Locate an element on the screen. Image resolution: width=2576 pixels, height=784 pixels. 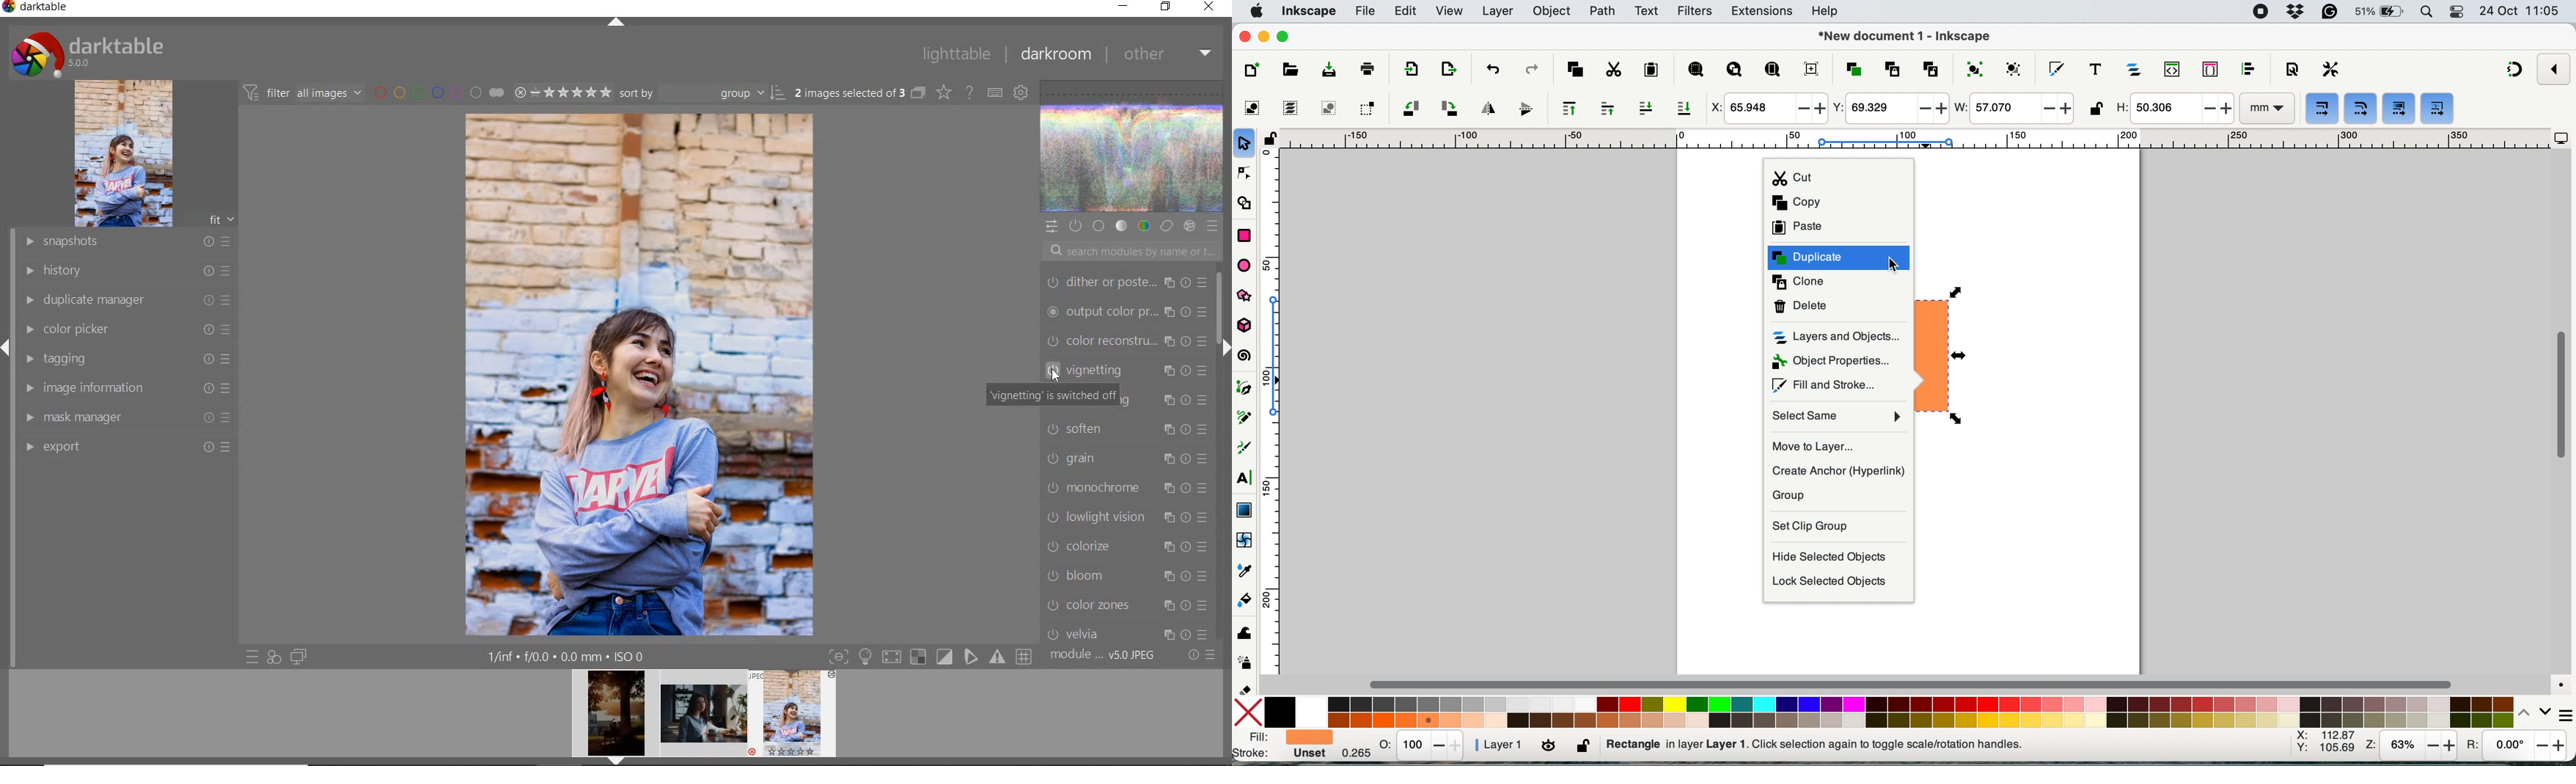
dropbox is located at coordinates (2298, 12).